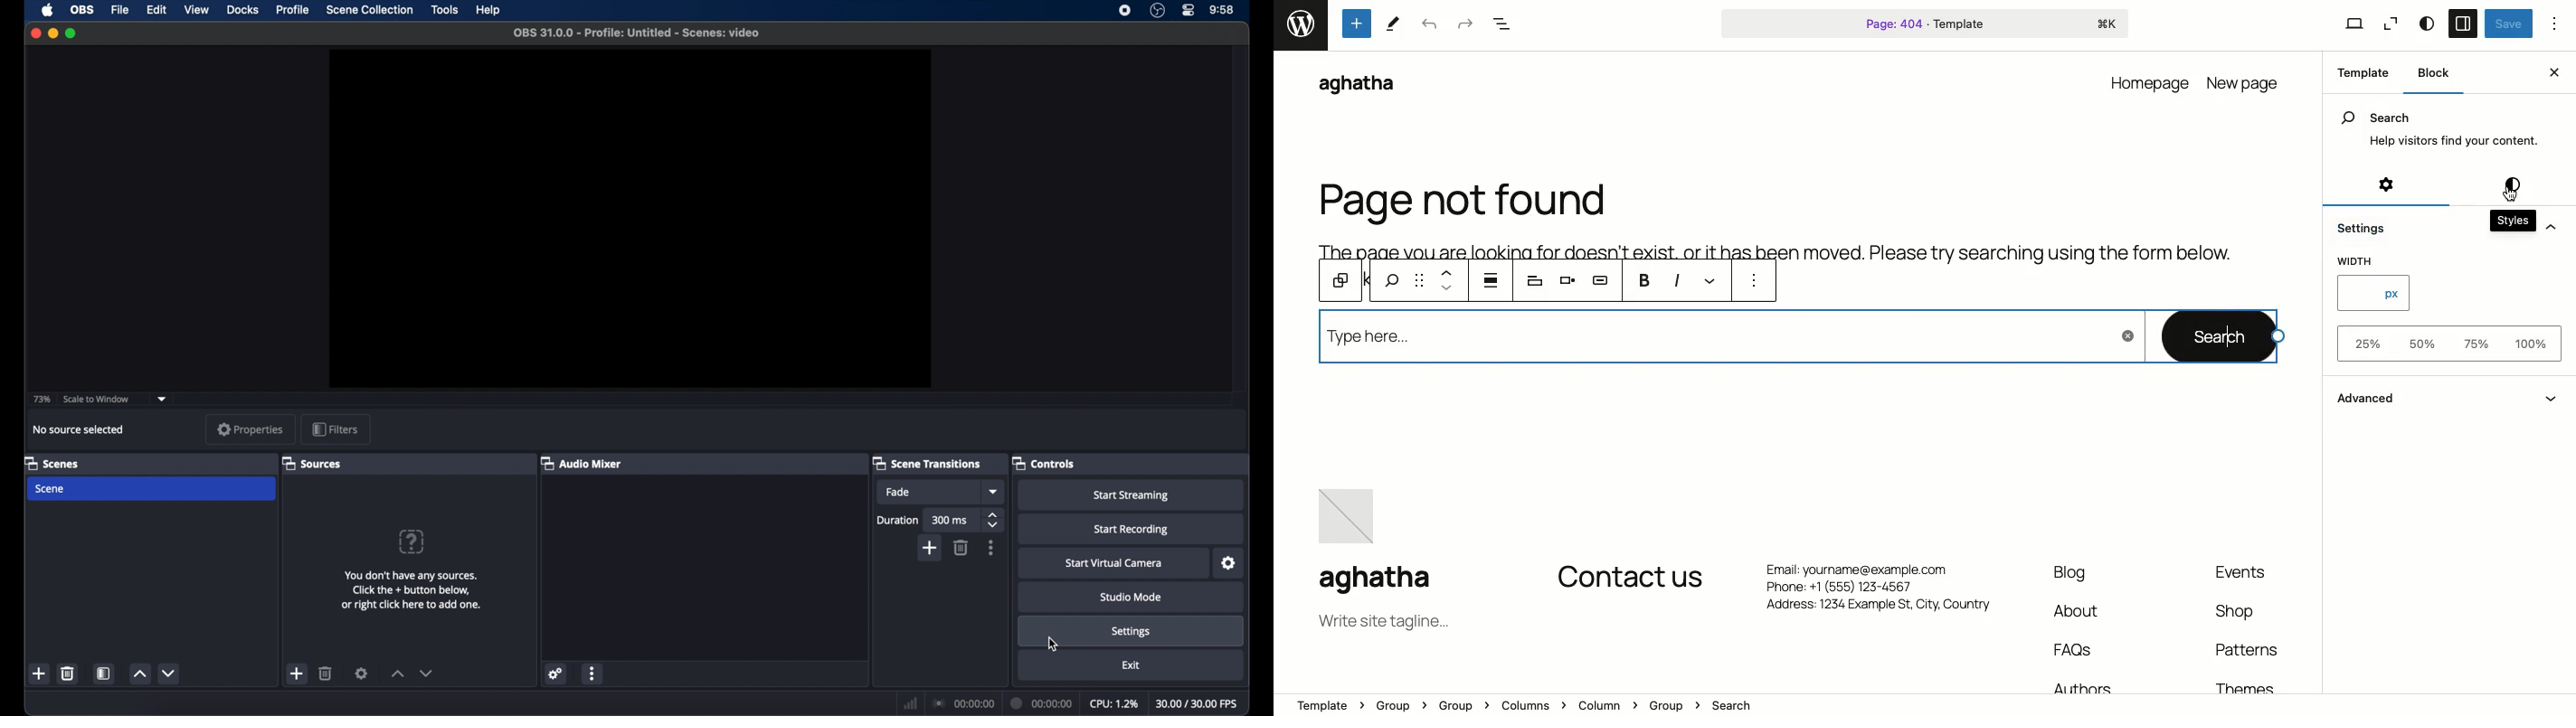 The image size is (2576, 728). Describe the element at coordinates (1535, 281) in the screenshot. I see `Heading` at that location.